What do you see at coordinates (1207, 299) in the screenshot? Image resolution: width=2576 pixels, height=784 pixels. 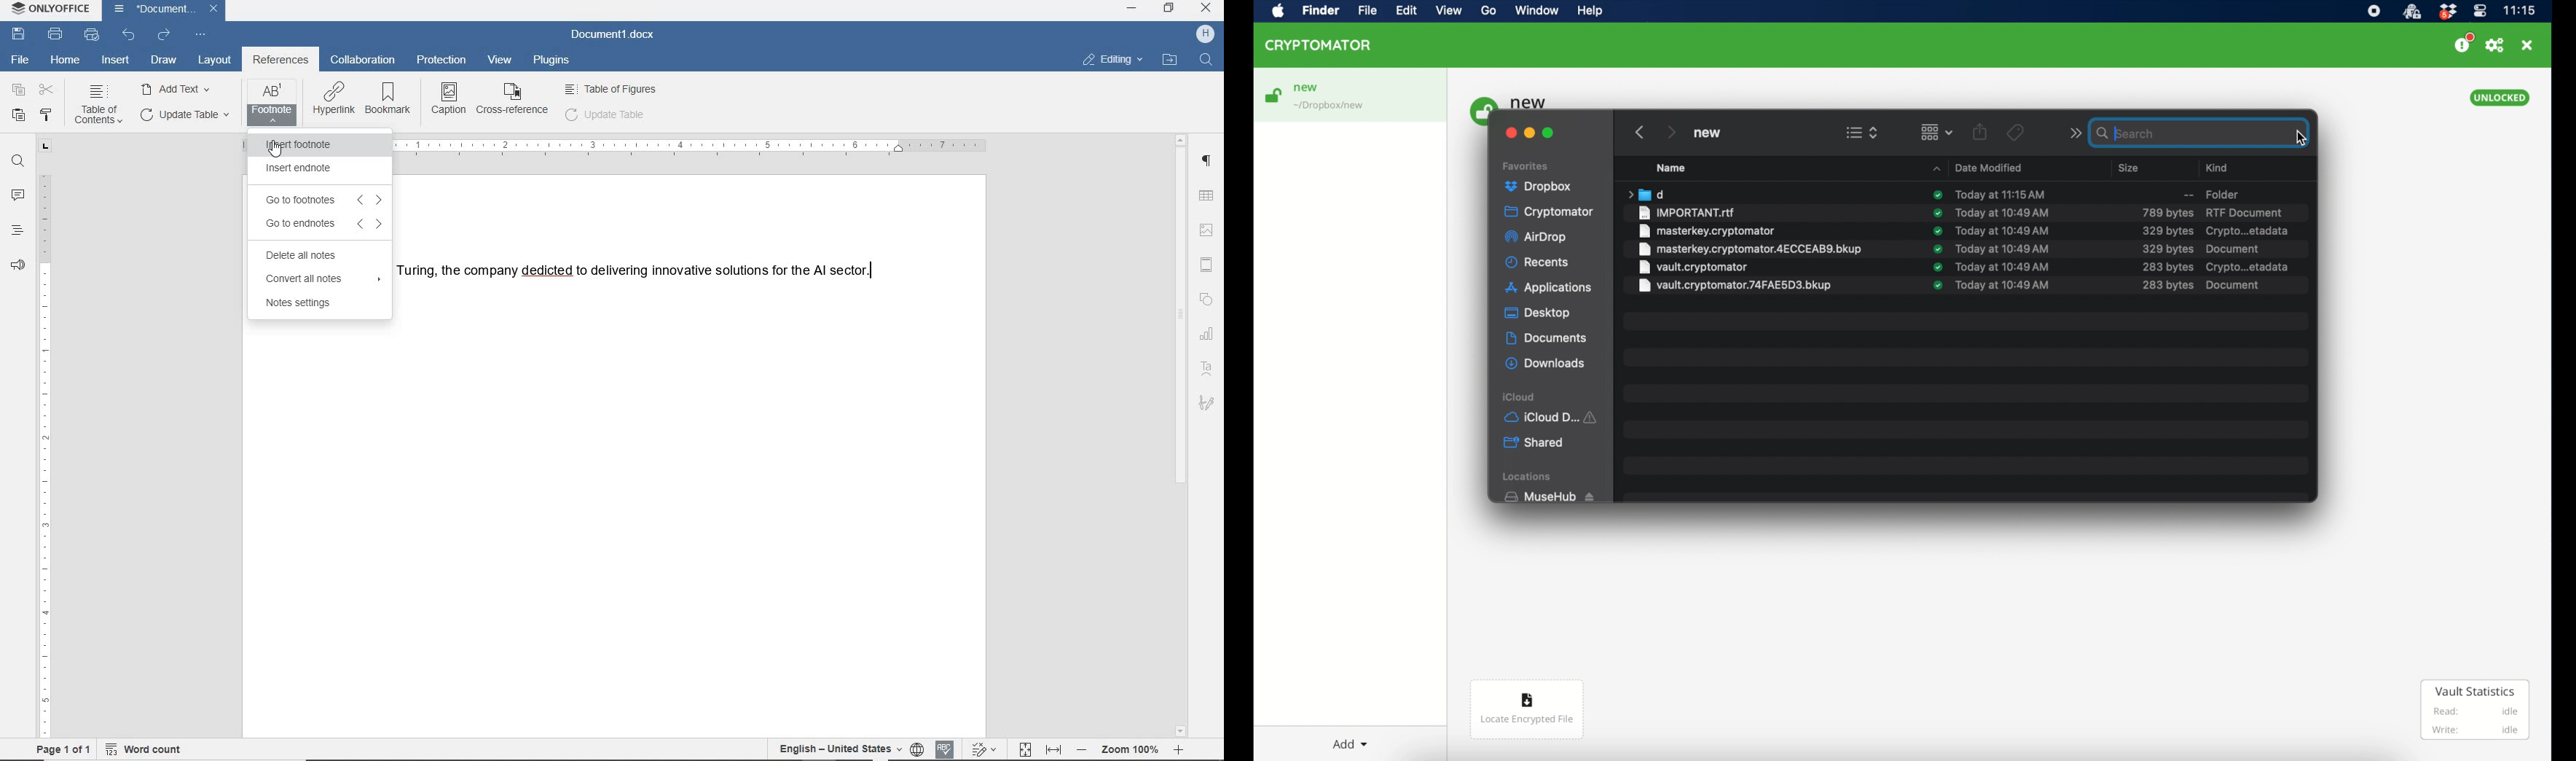 I see `SHAPES` at bounding box center [1207, 299].